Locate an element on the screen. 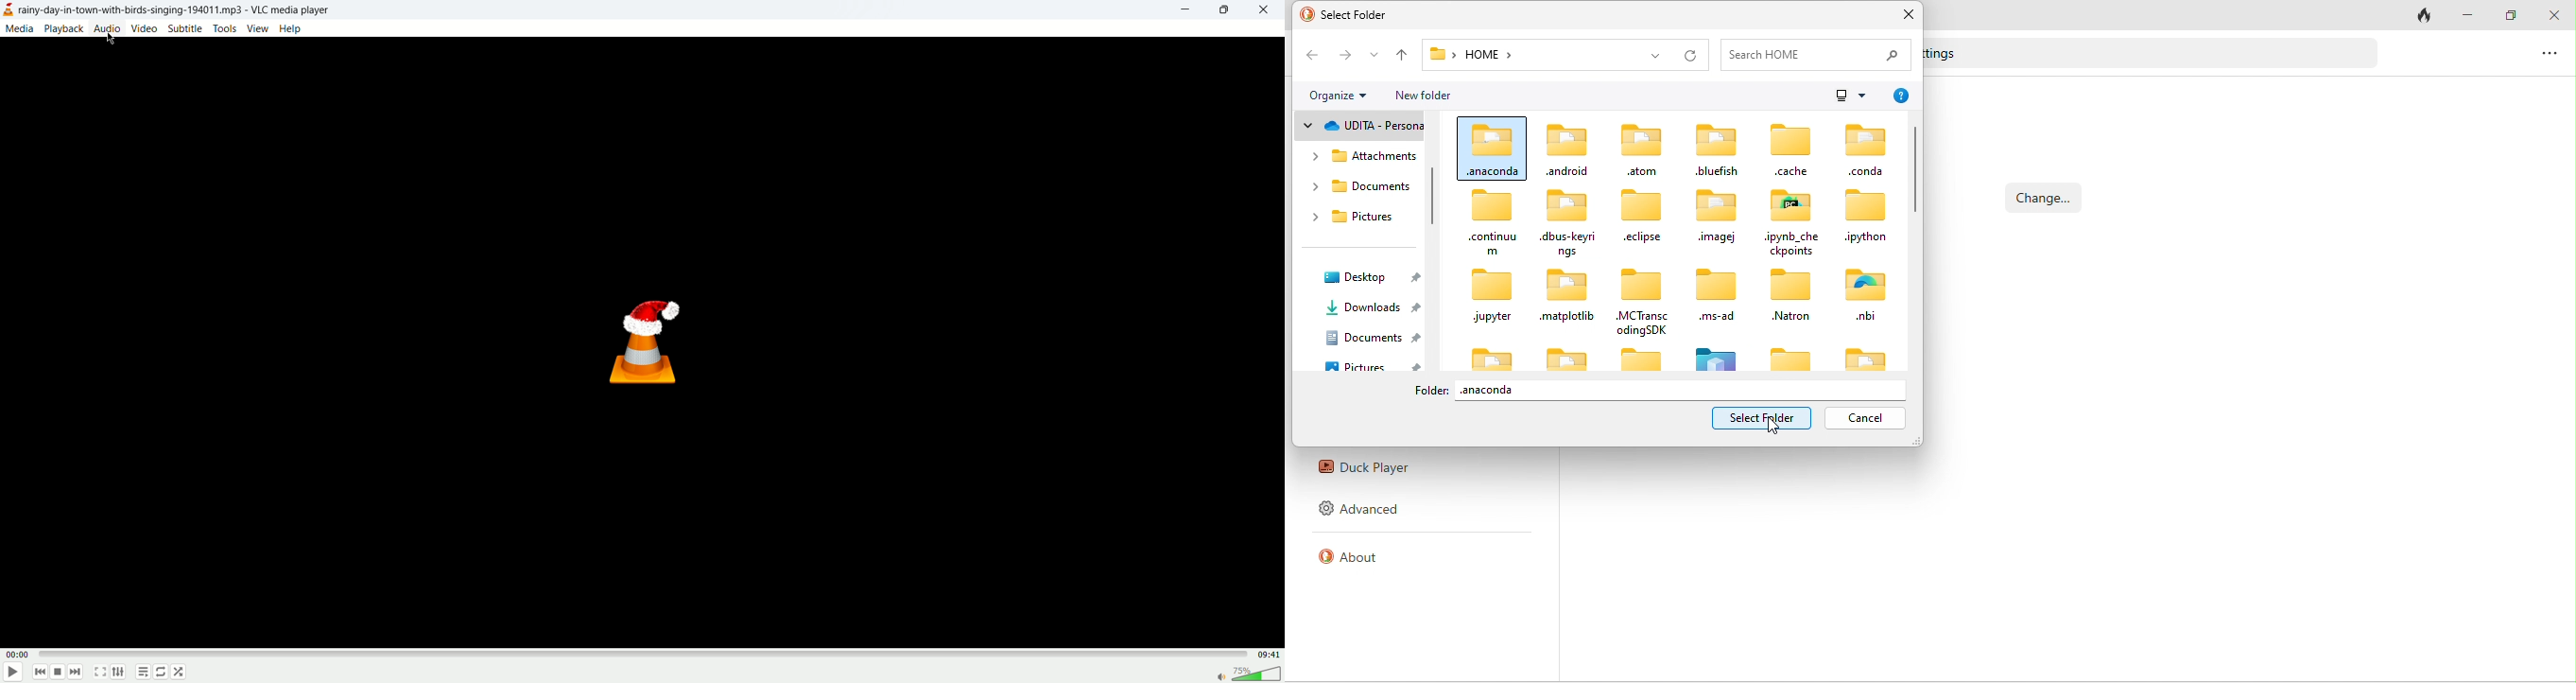  mouse cursor is located at coordinates (113, 40).